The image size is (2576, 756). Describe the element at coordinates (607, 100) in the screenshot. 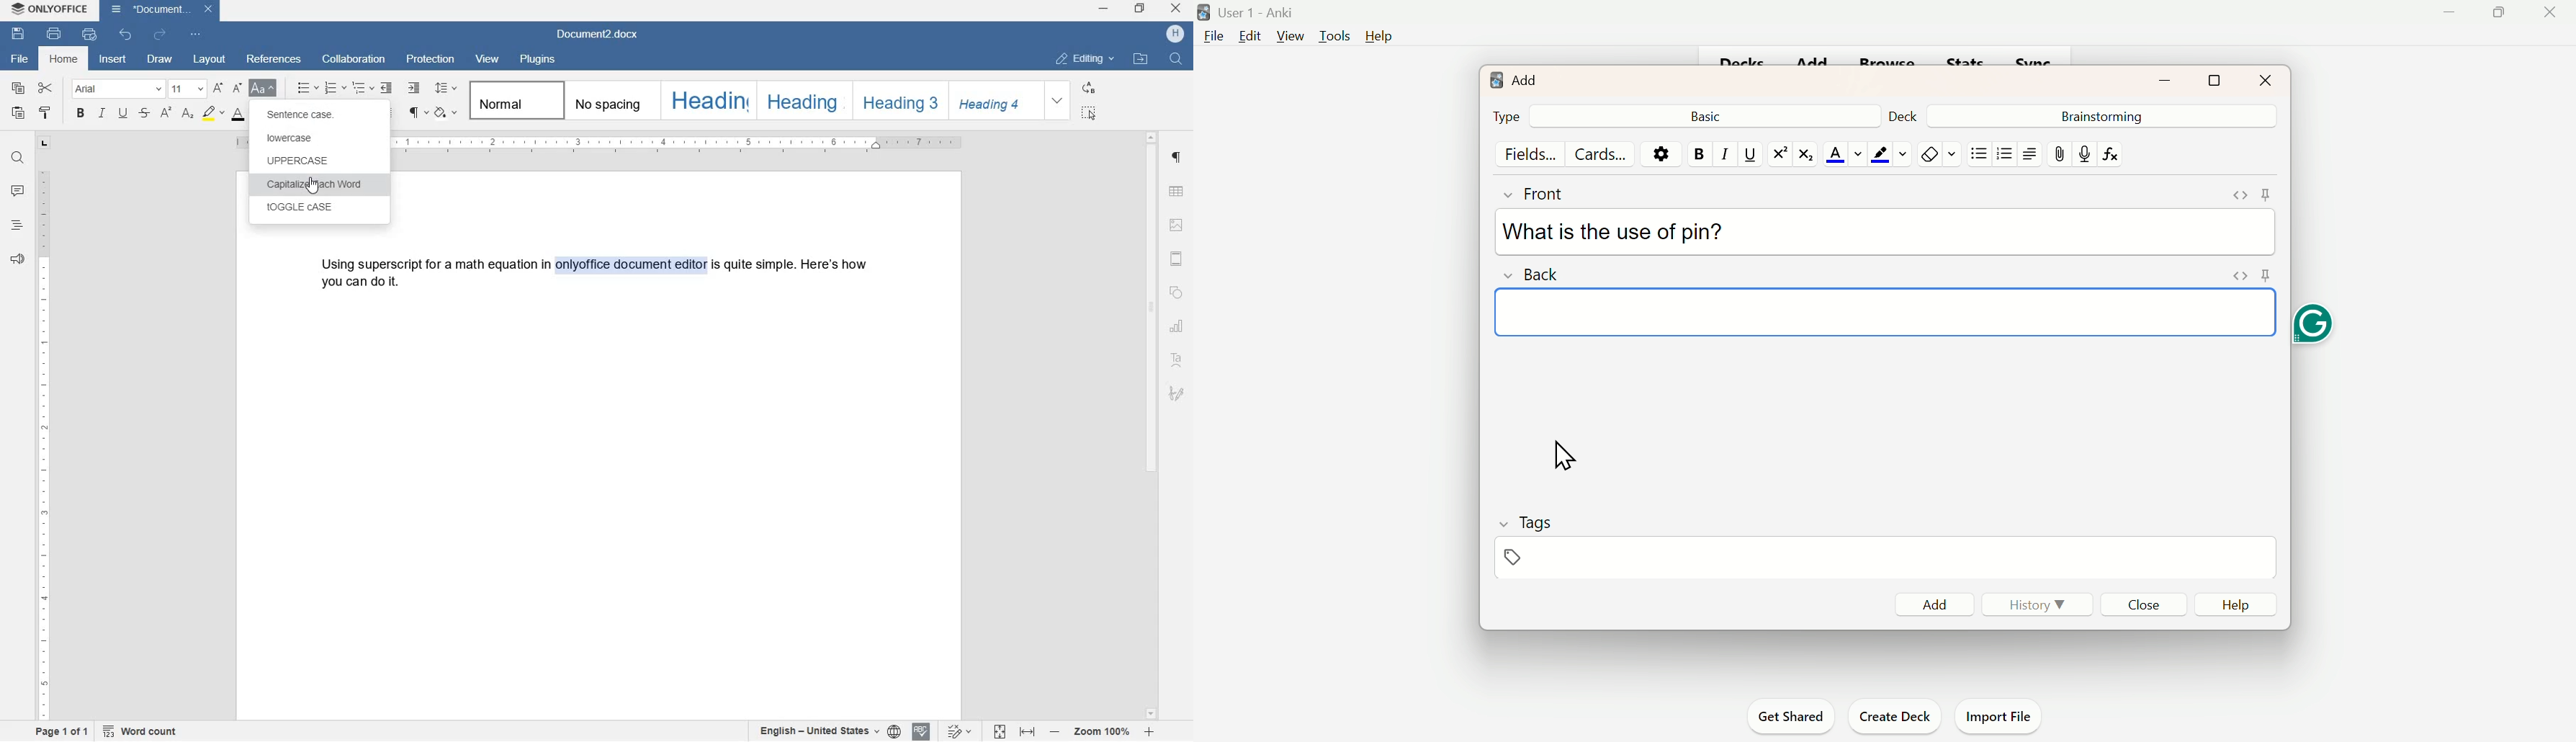

I see `No spacing` at that location.